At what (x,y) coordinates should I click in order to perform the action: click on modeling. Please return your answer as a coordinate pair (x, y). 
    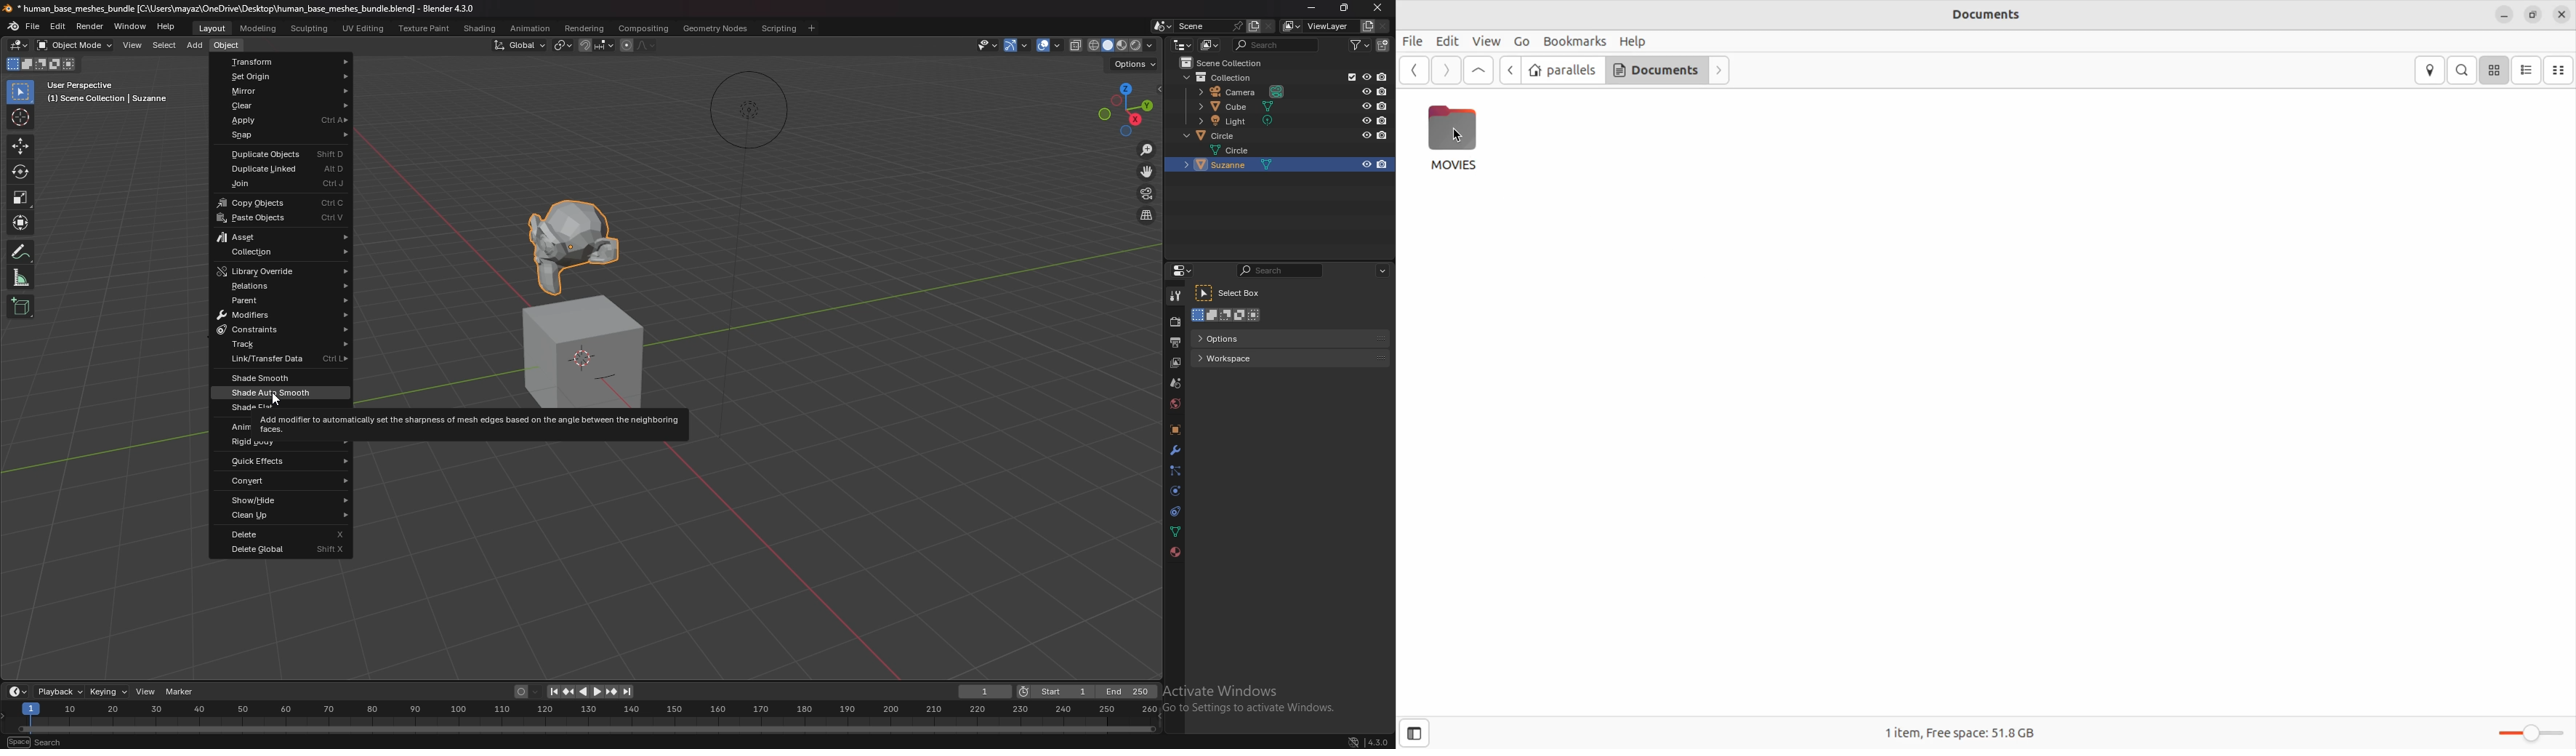
    Looking at the image, I should click on (259, 28).